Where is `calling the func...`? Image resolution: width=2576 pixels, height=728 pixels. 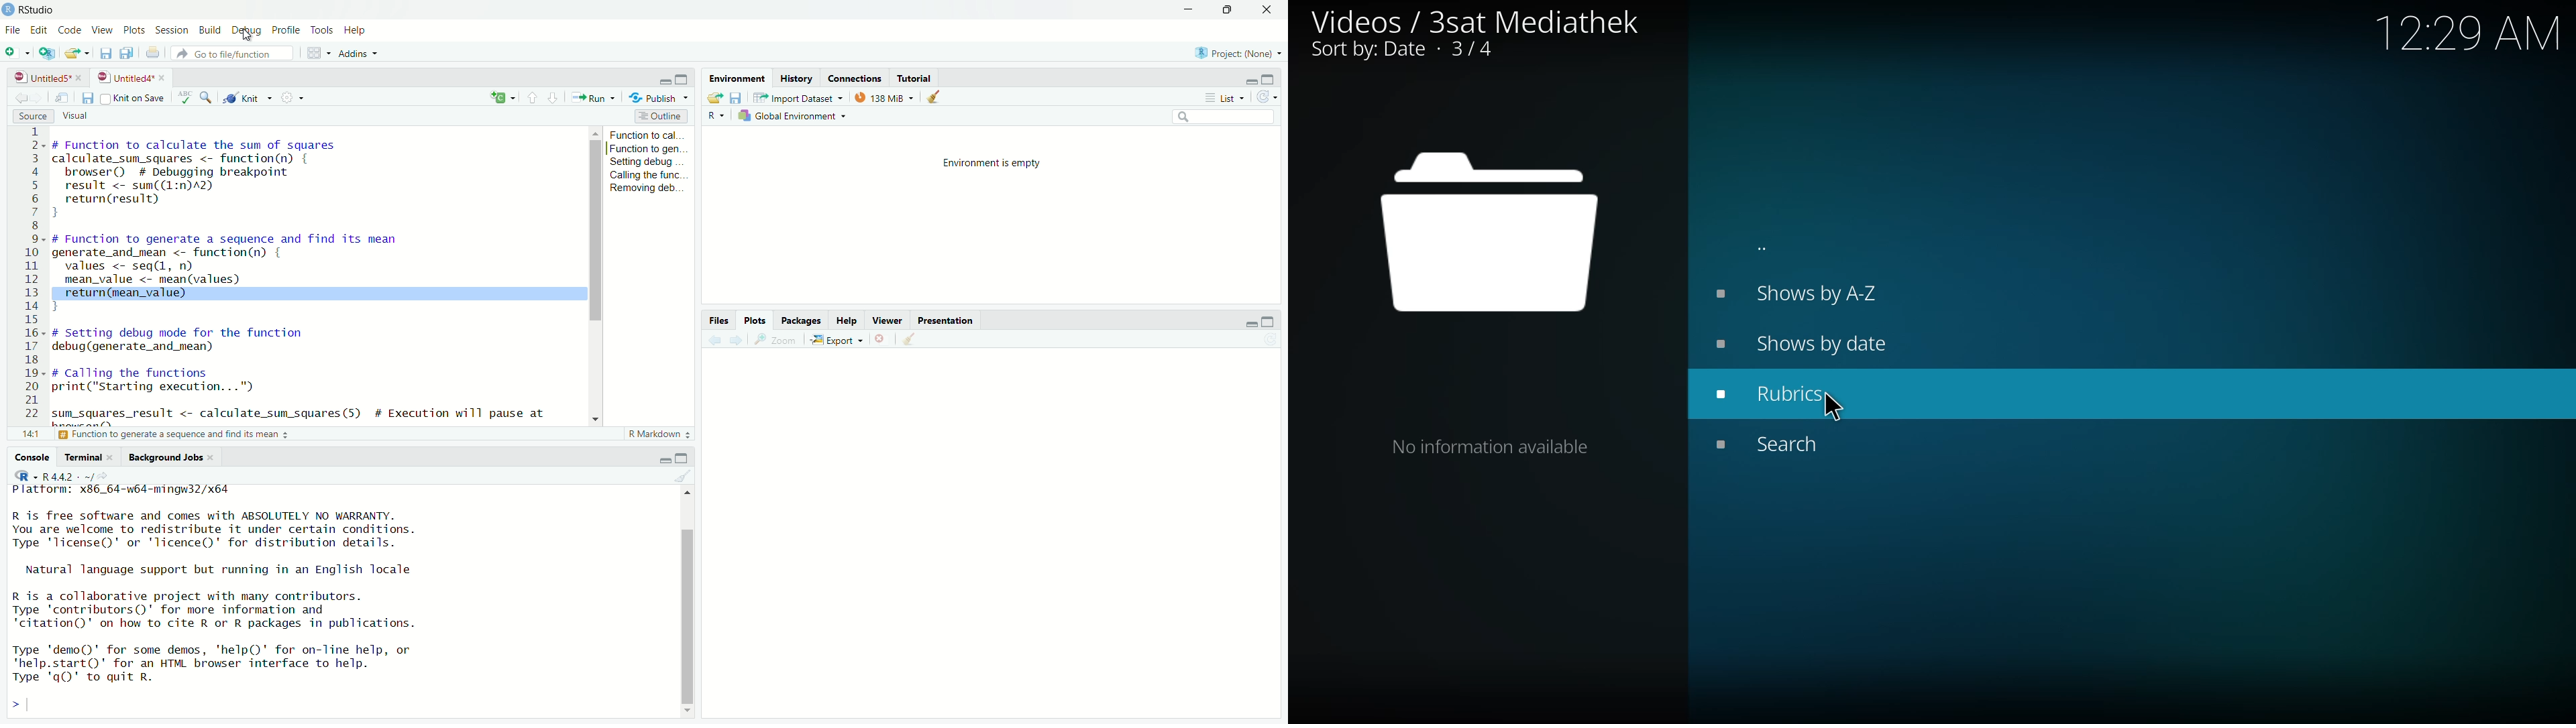 calling the func... is located at coordinates (651, 176).